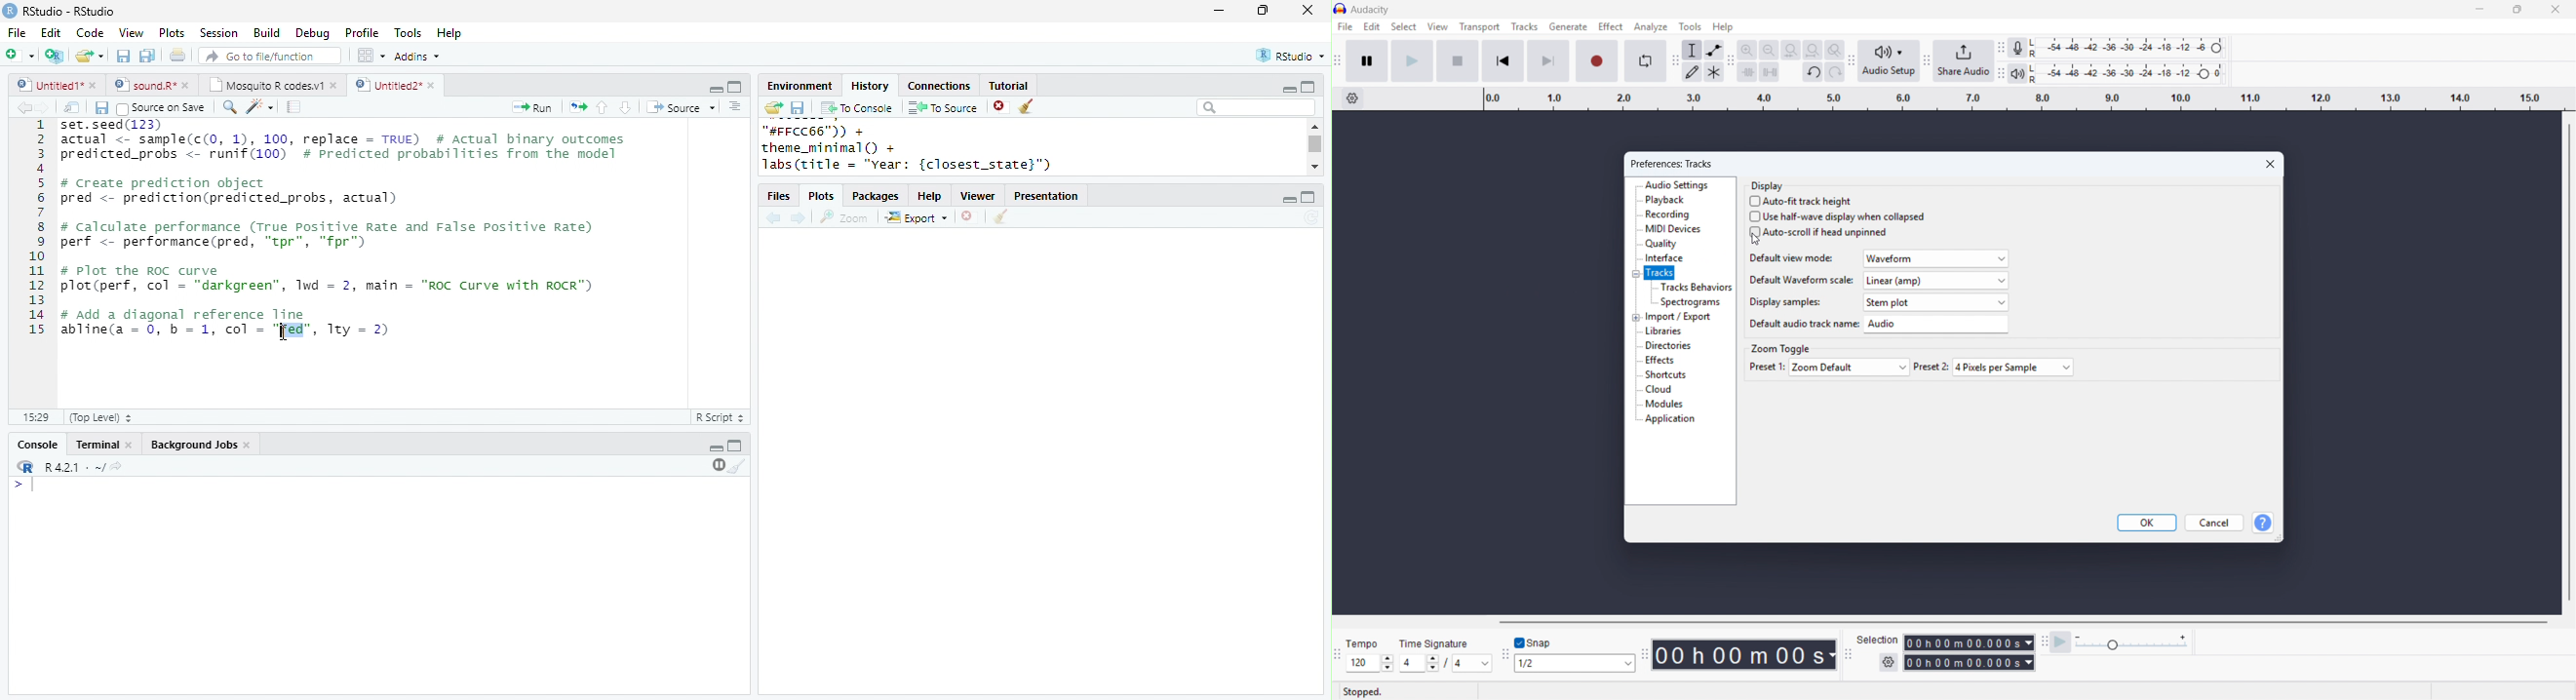  I want to click on share audio, so click(1964, 60).